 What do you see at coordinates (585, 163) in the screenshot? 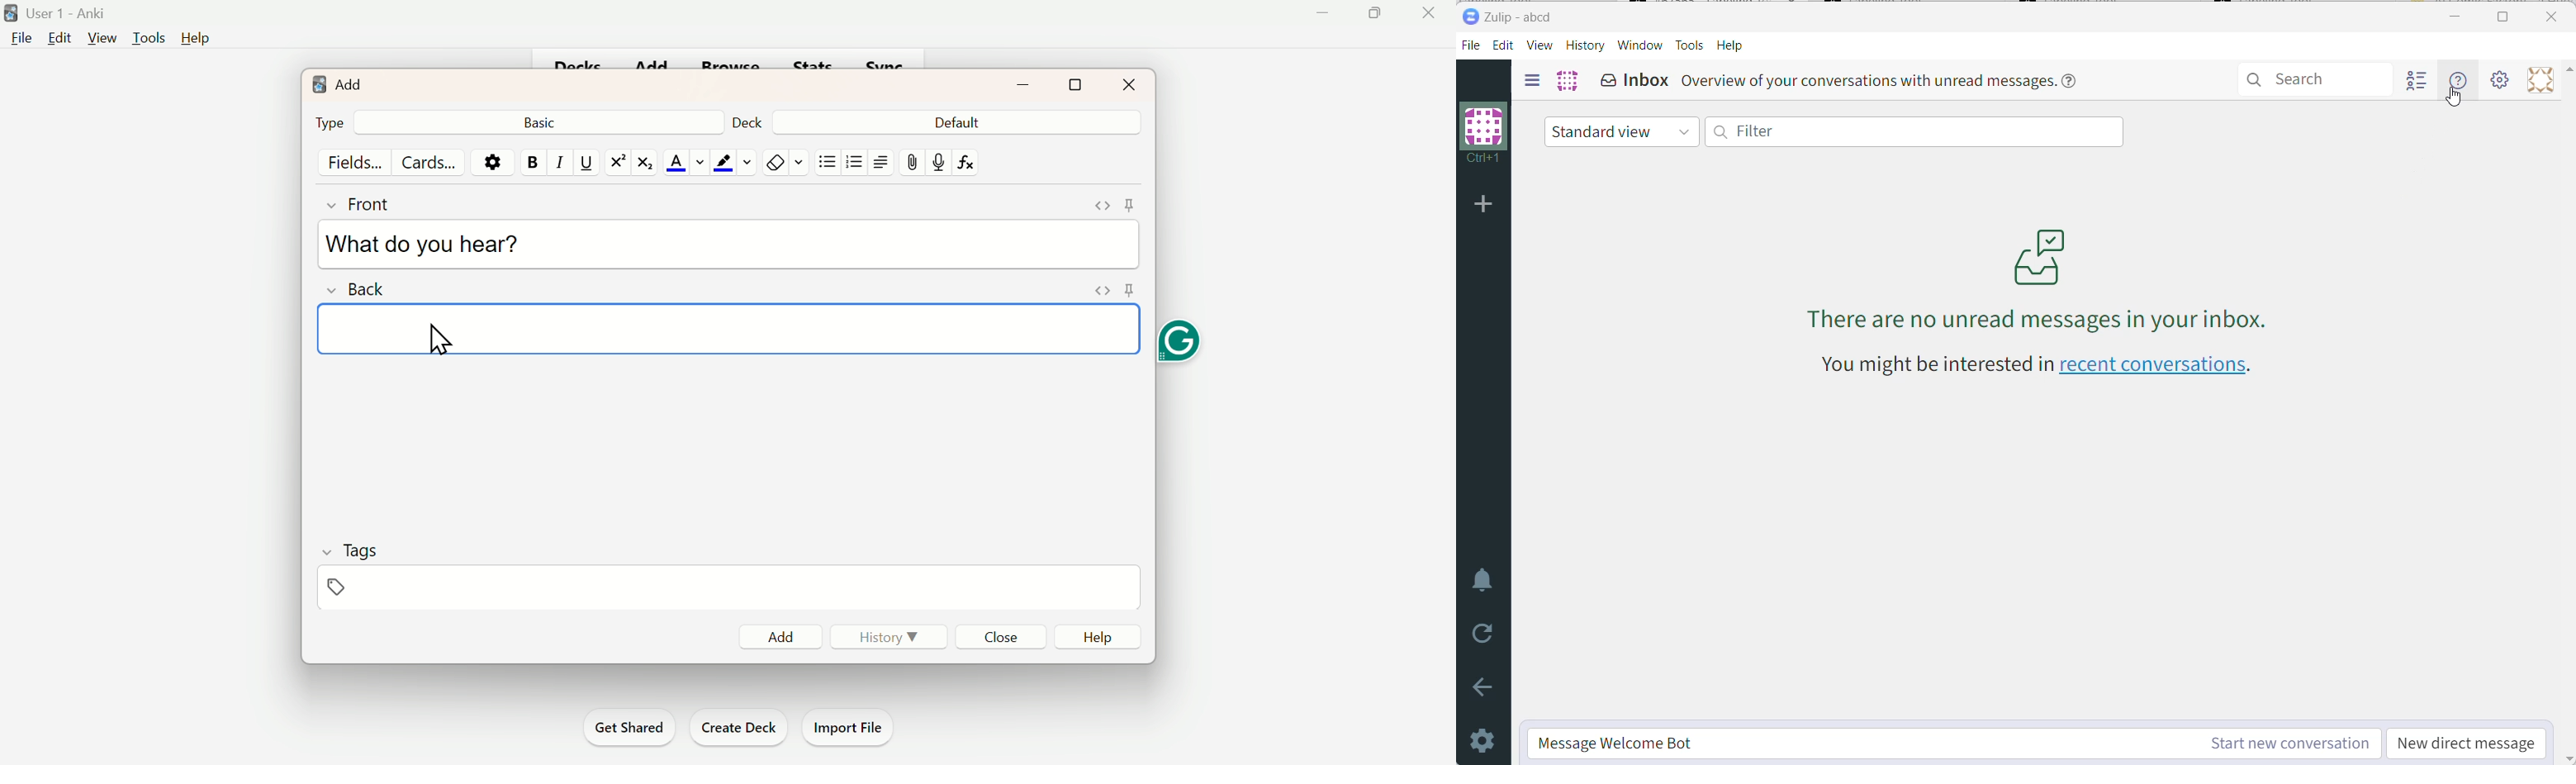
I see `Underline` at bounding box center [585, 163].